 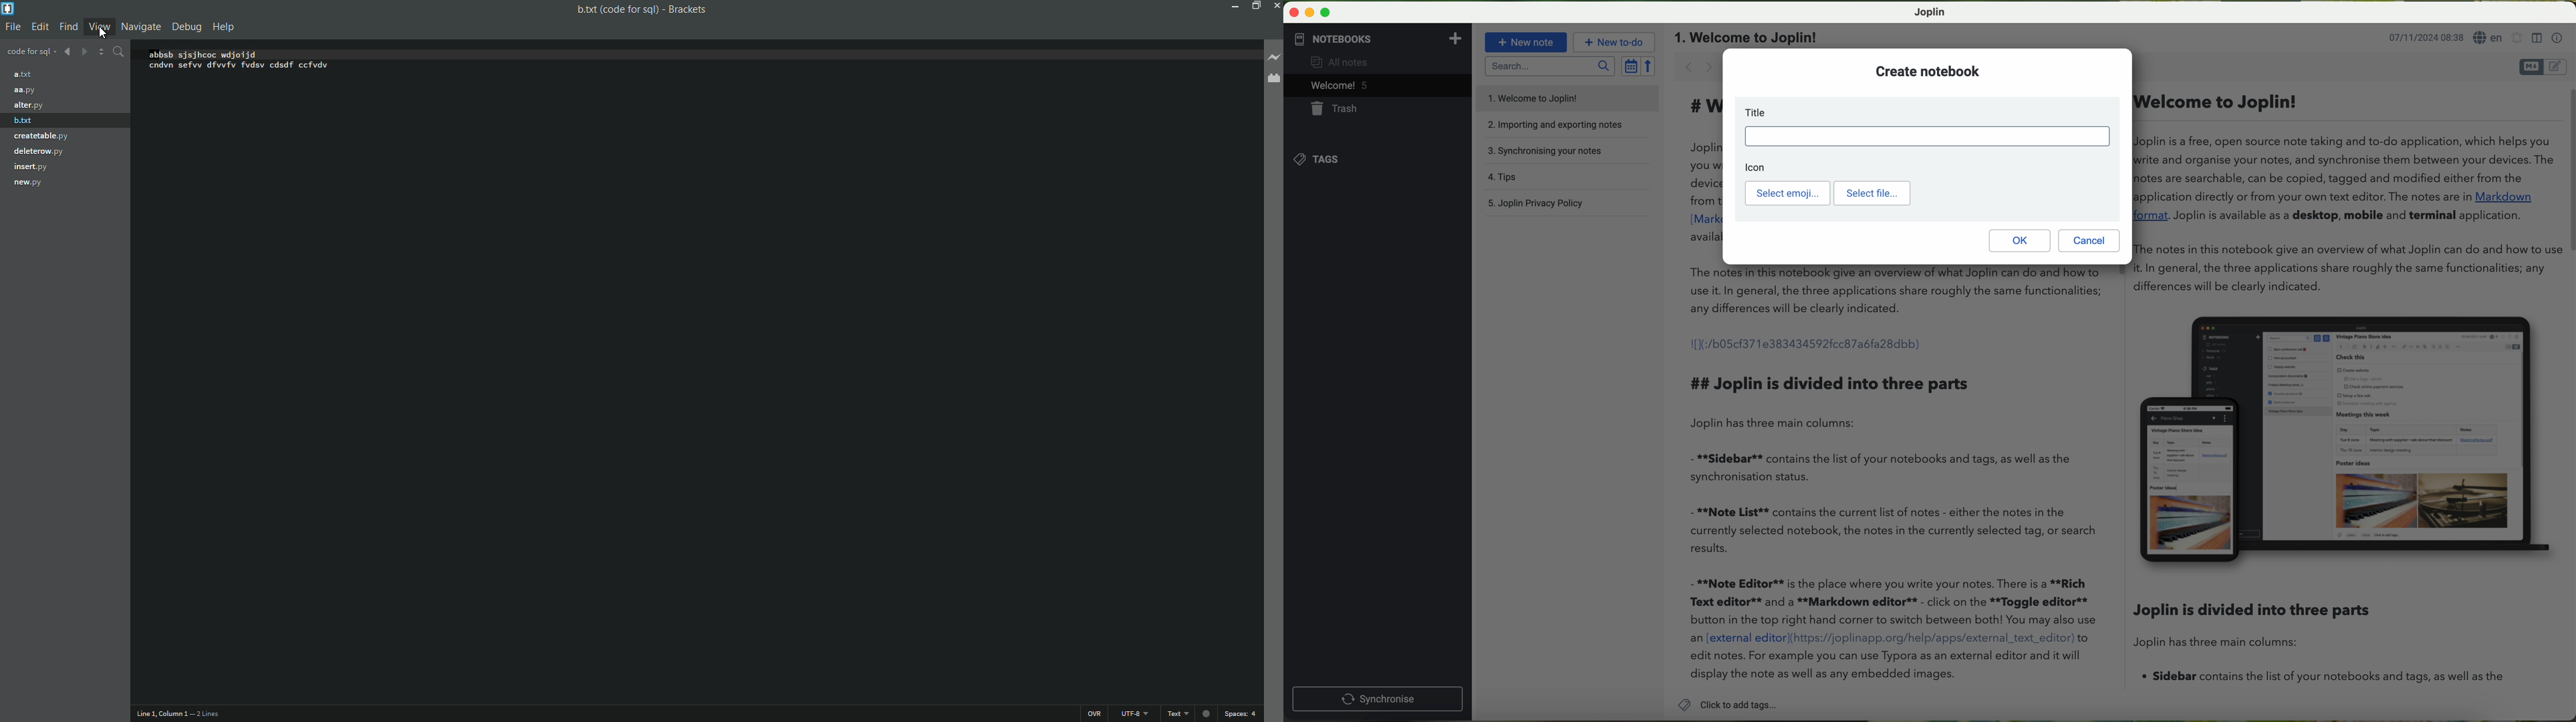 I want to click on Help menu, so click(x=225, y=27).